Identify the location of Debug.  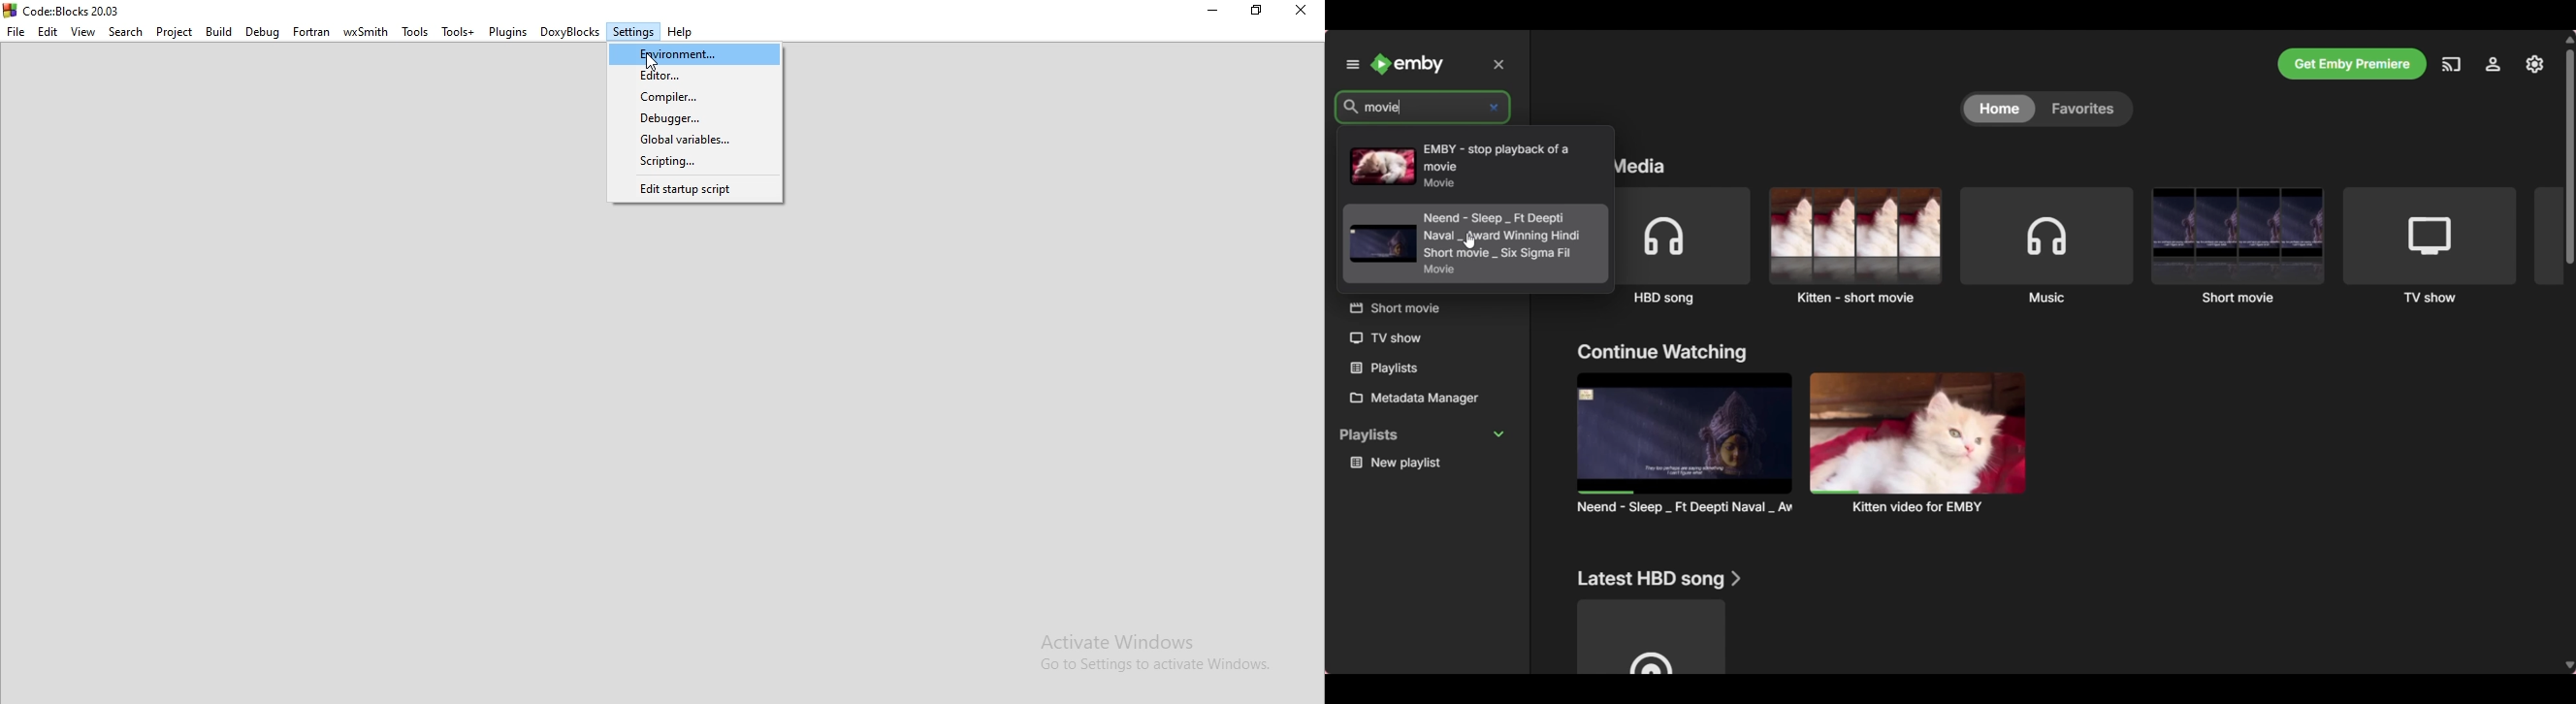
(262, 33).